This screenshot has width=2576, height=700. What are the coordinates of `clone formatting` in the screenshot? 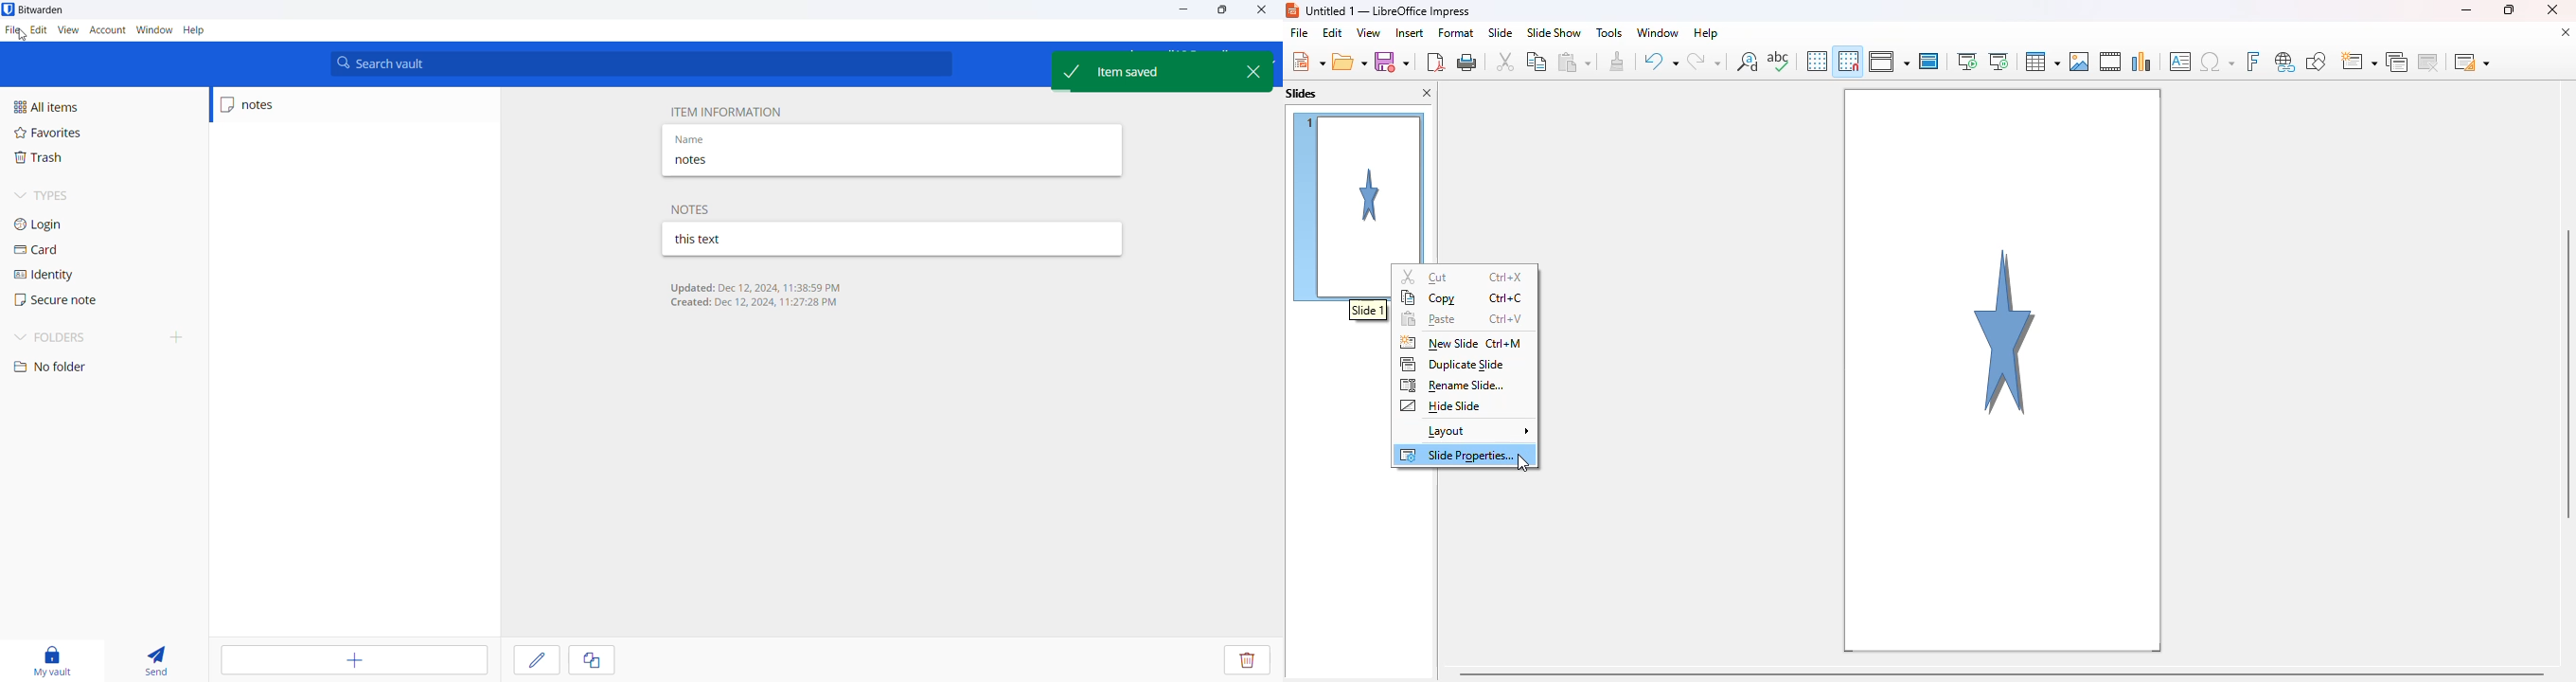 It's located at (1617, 62).